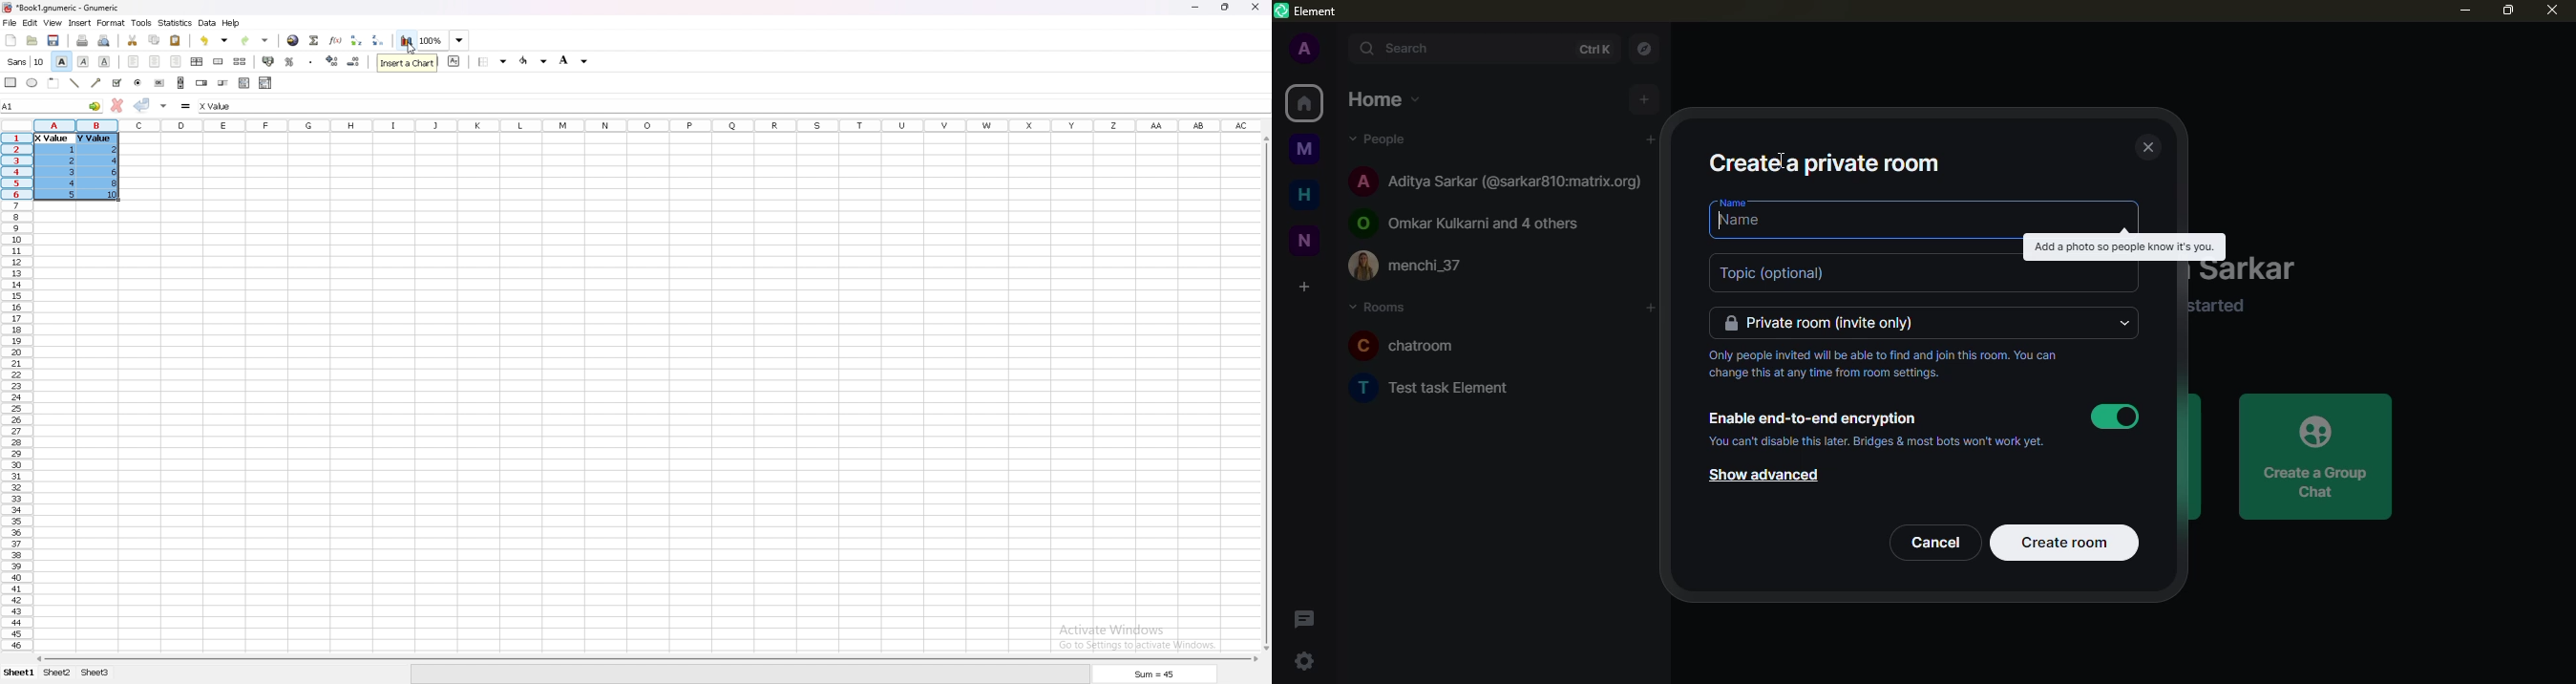  What do you see at coordinates (333, 61) in the screenshot?
I see `increase decimals` at bounding box center [333, 61].